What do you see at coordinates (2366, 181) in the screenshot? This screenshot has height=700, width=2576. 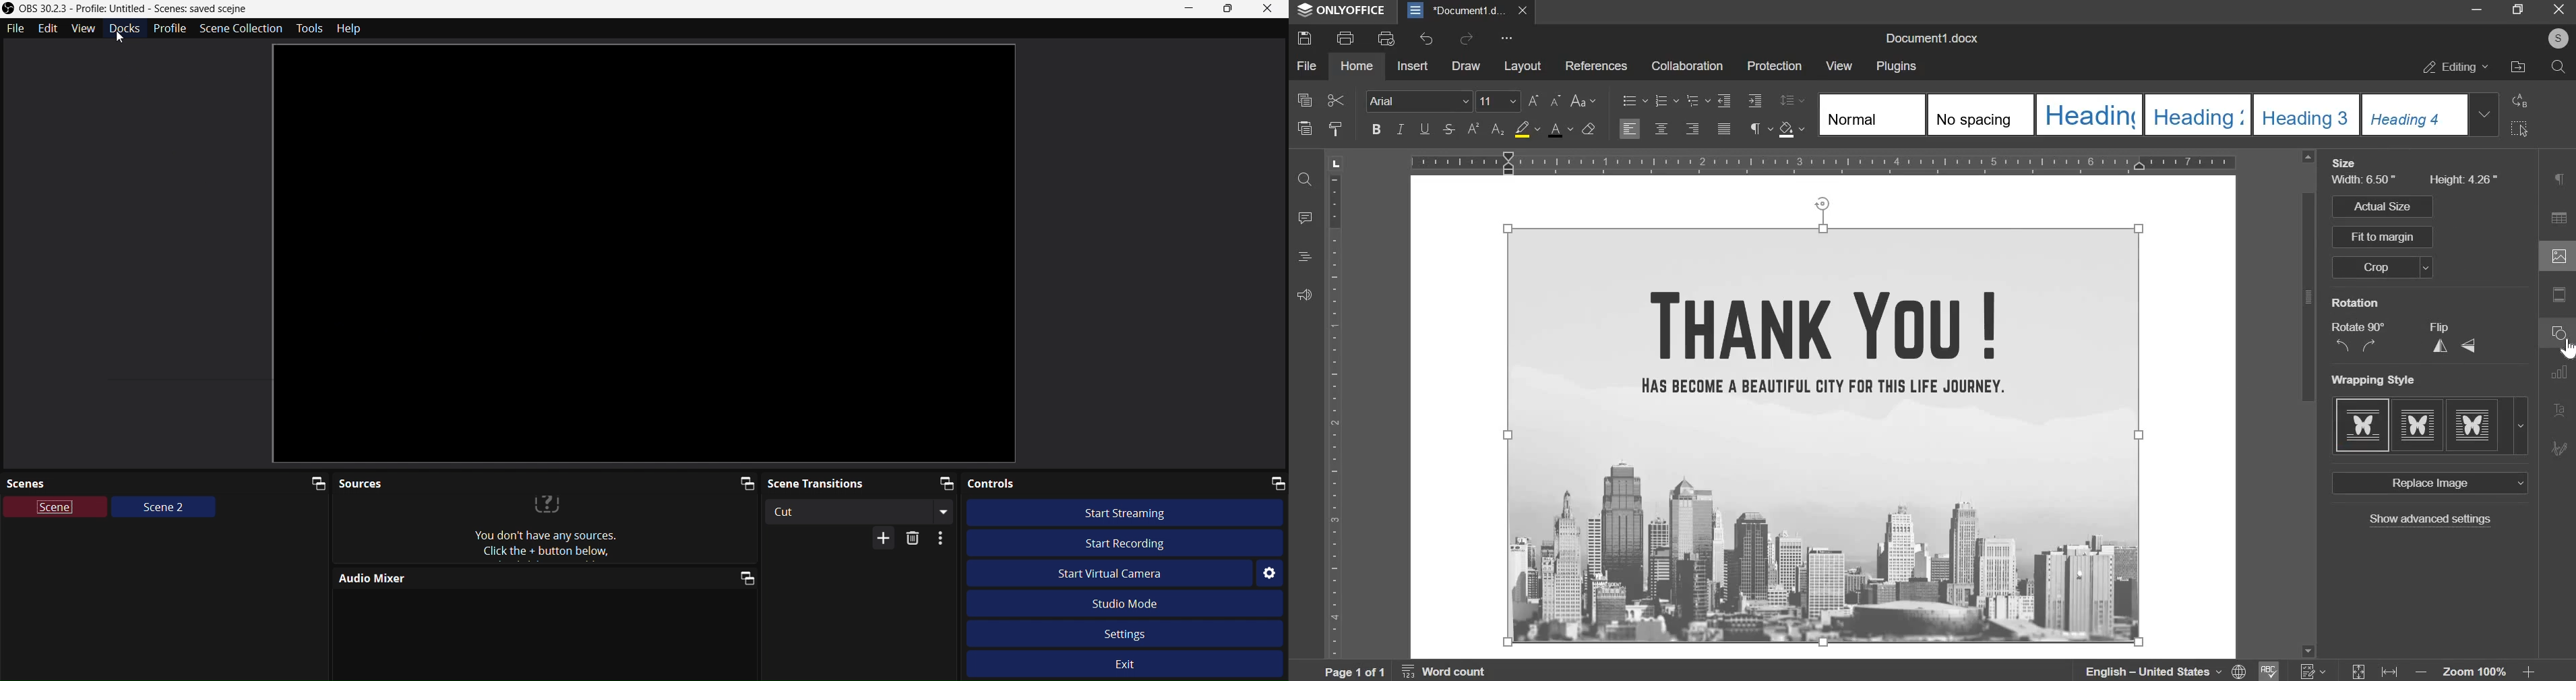 I see `Width: 6.50"` at bounding box center [2366, 181].